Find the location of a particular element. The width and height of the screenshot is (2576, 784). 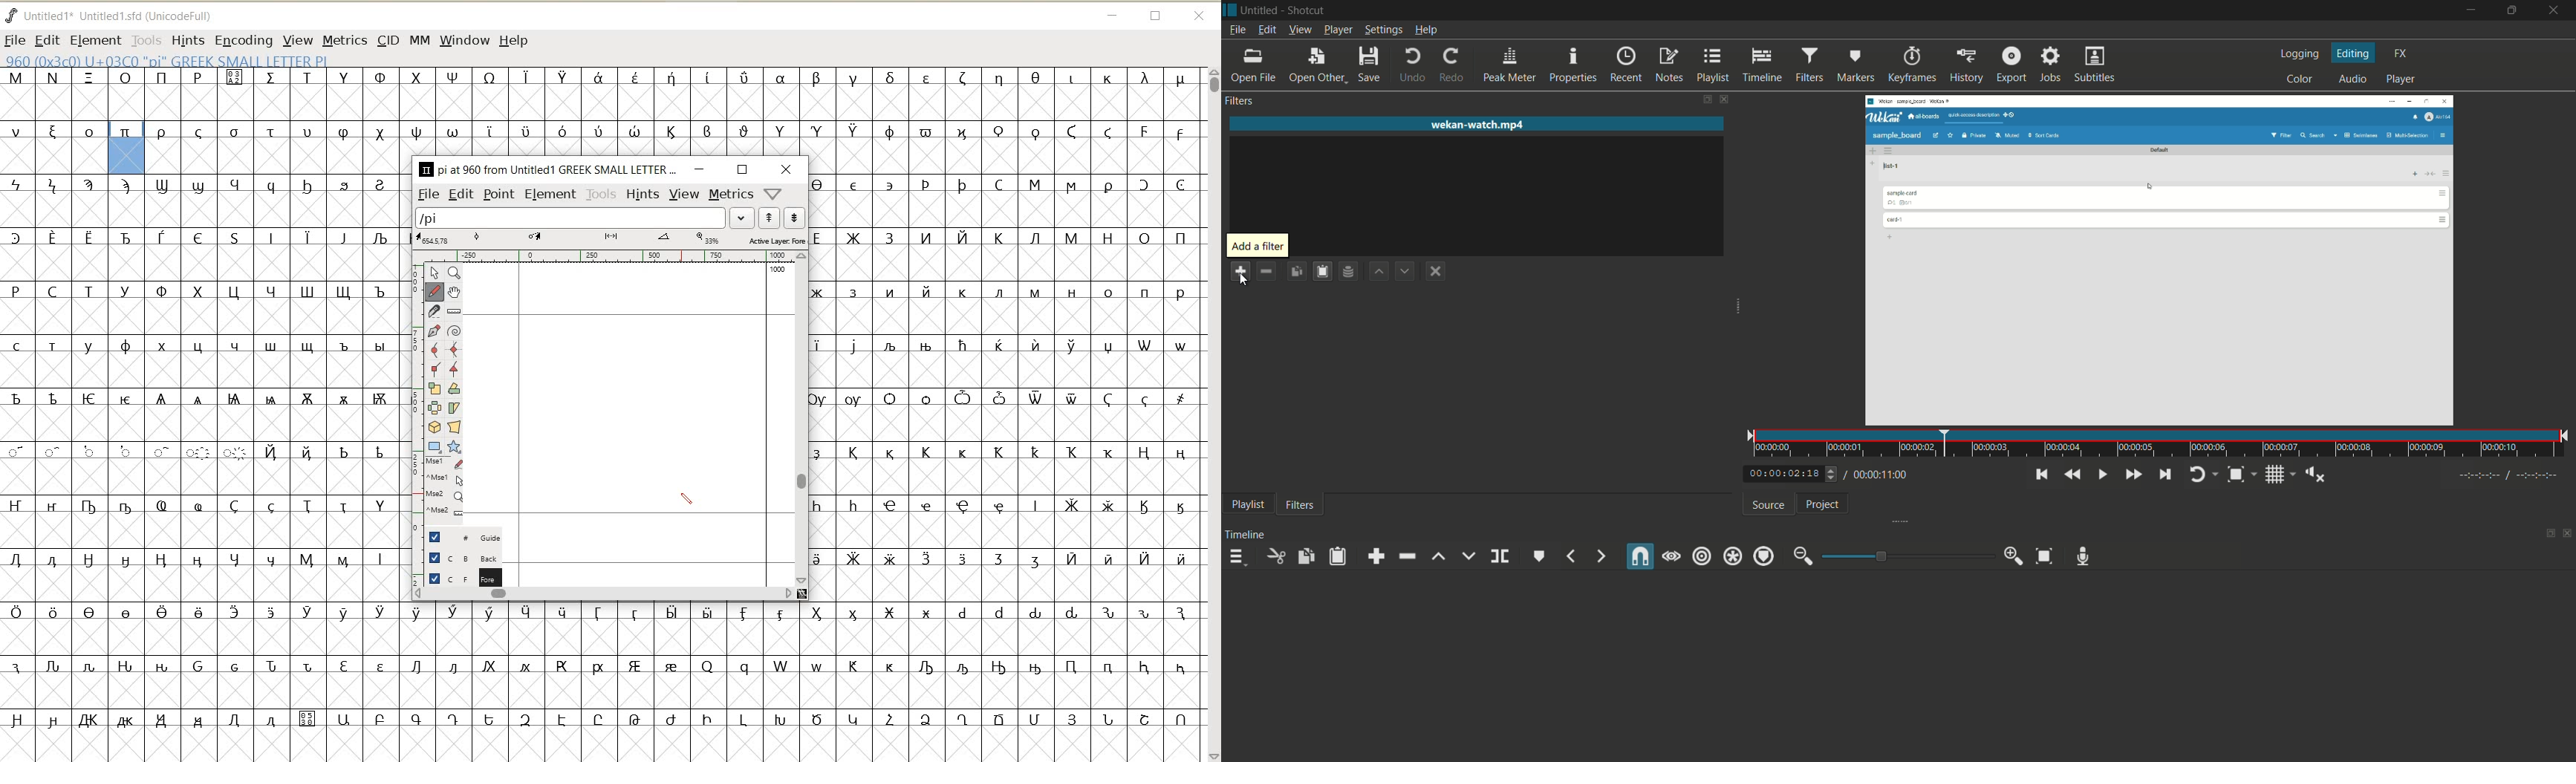

keyframes is located at coordinates (1912, 66).